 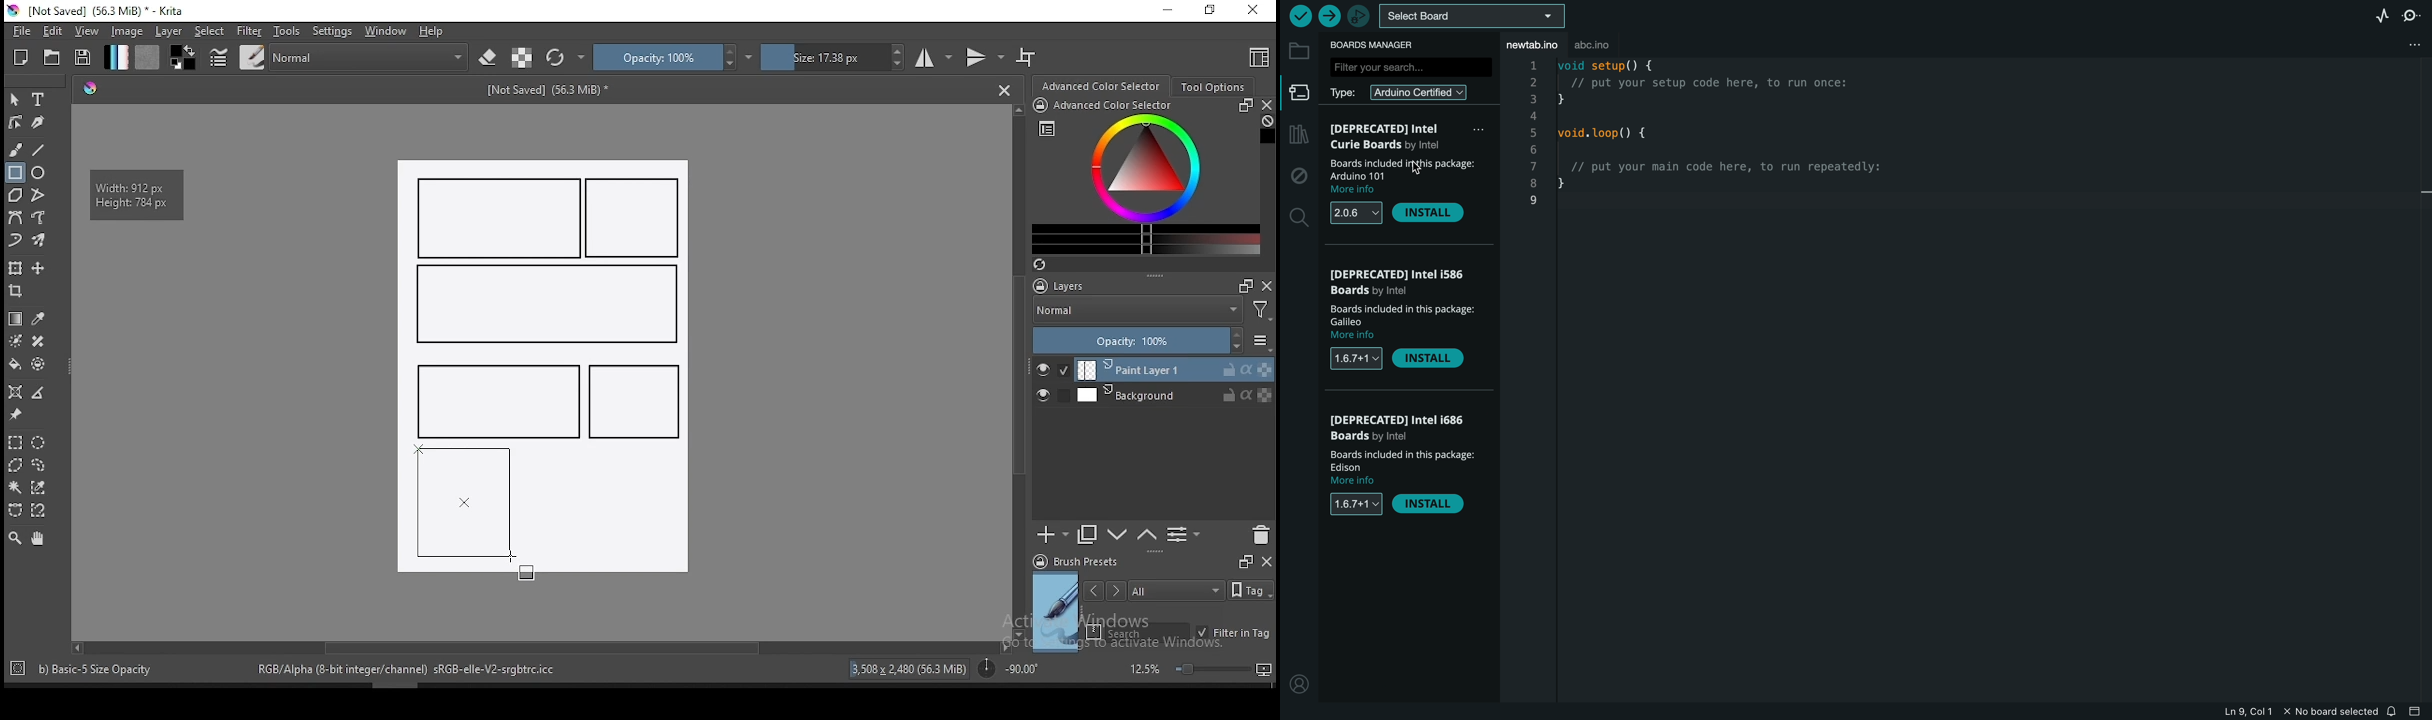 I want to click on Clear, so click(x=1267, y=123).